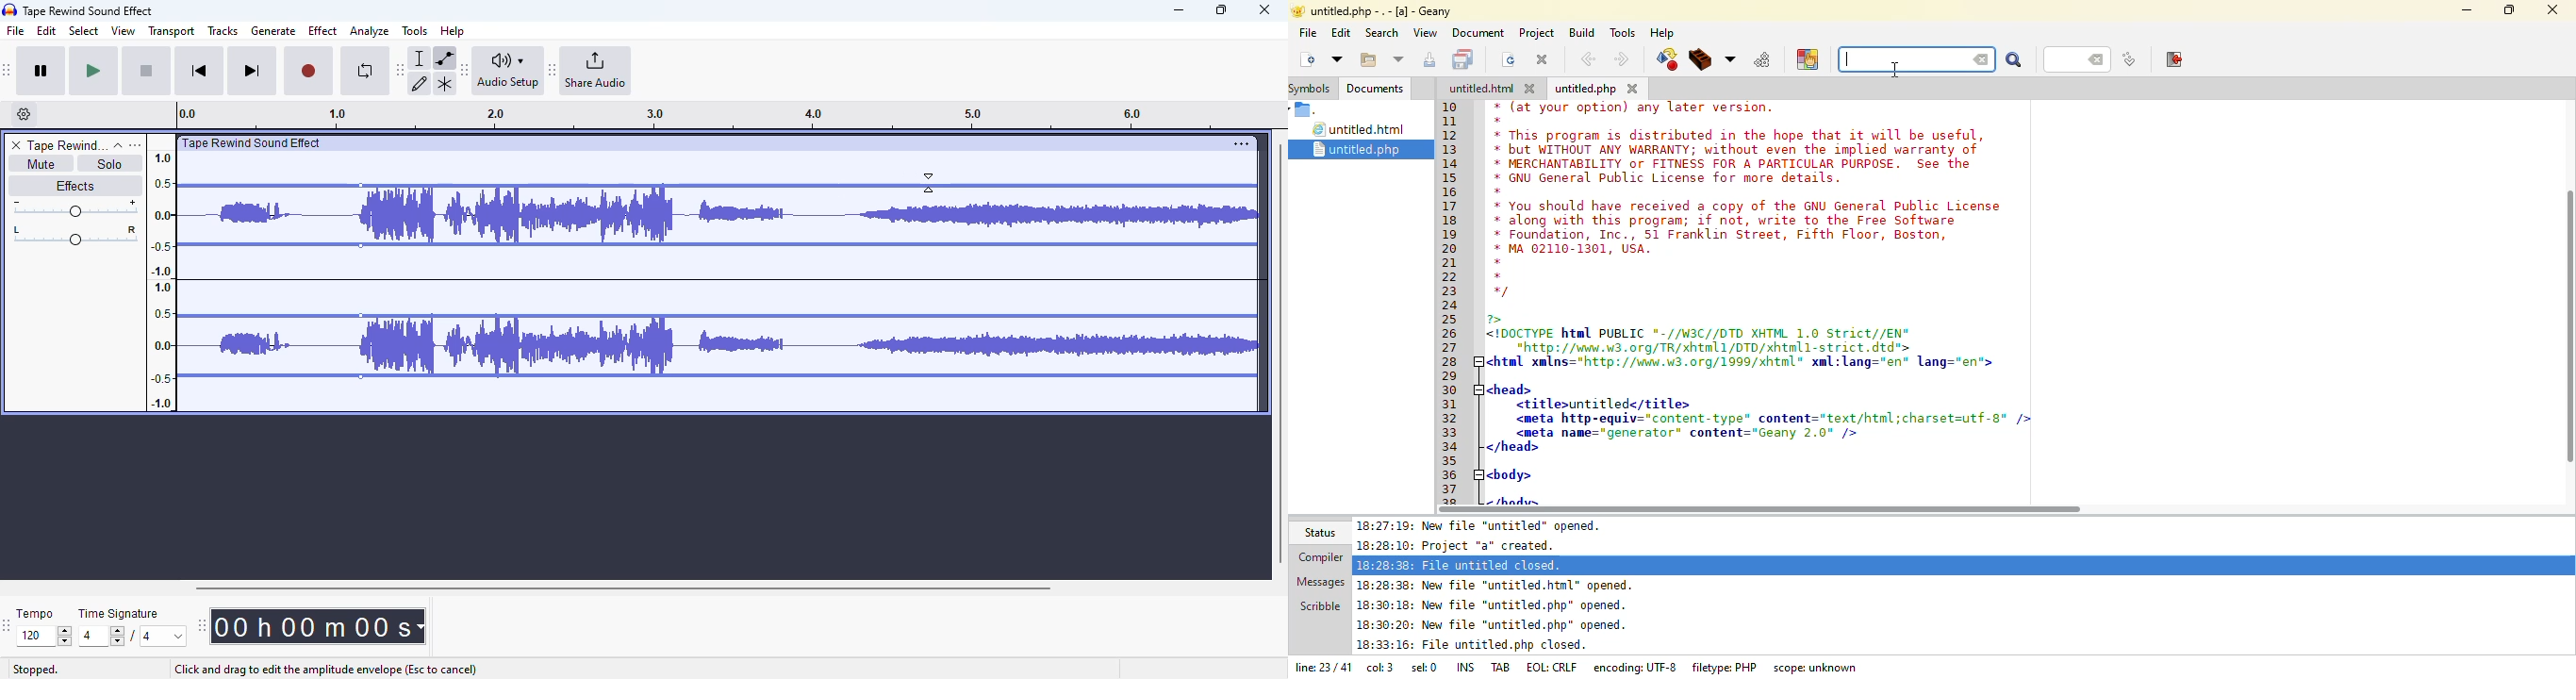 This screenshot has height=700, width=2576. Describe the element at coordinates (1450, 278) in the screenshot. I see `22` at that location.